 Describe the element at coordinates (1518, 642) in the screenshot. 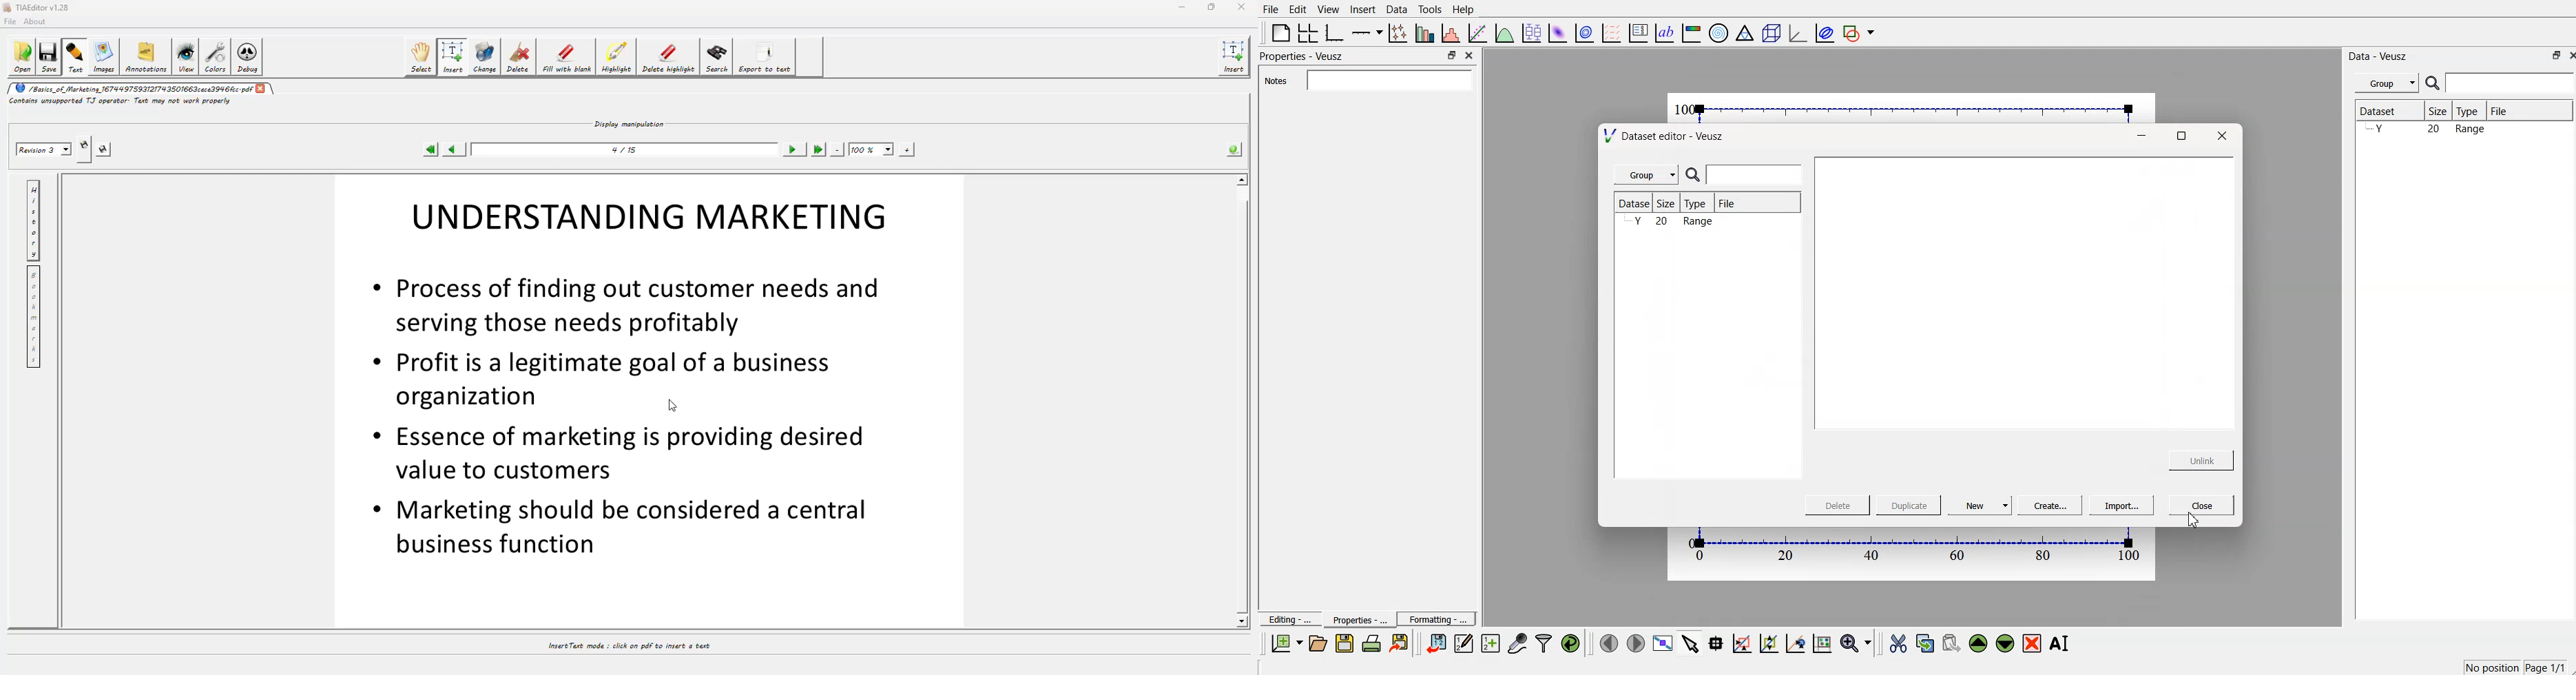

I see `Capture remote data` at that location.